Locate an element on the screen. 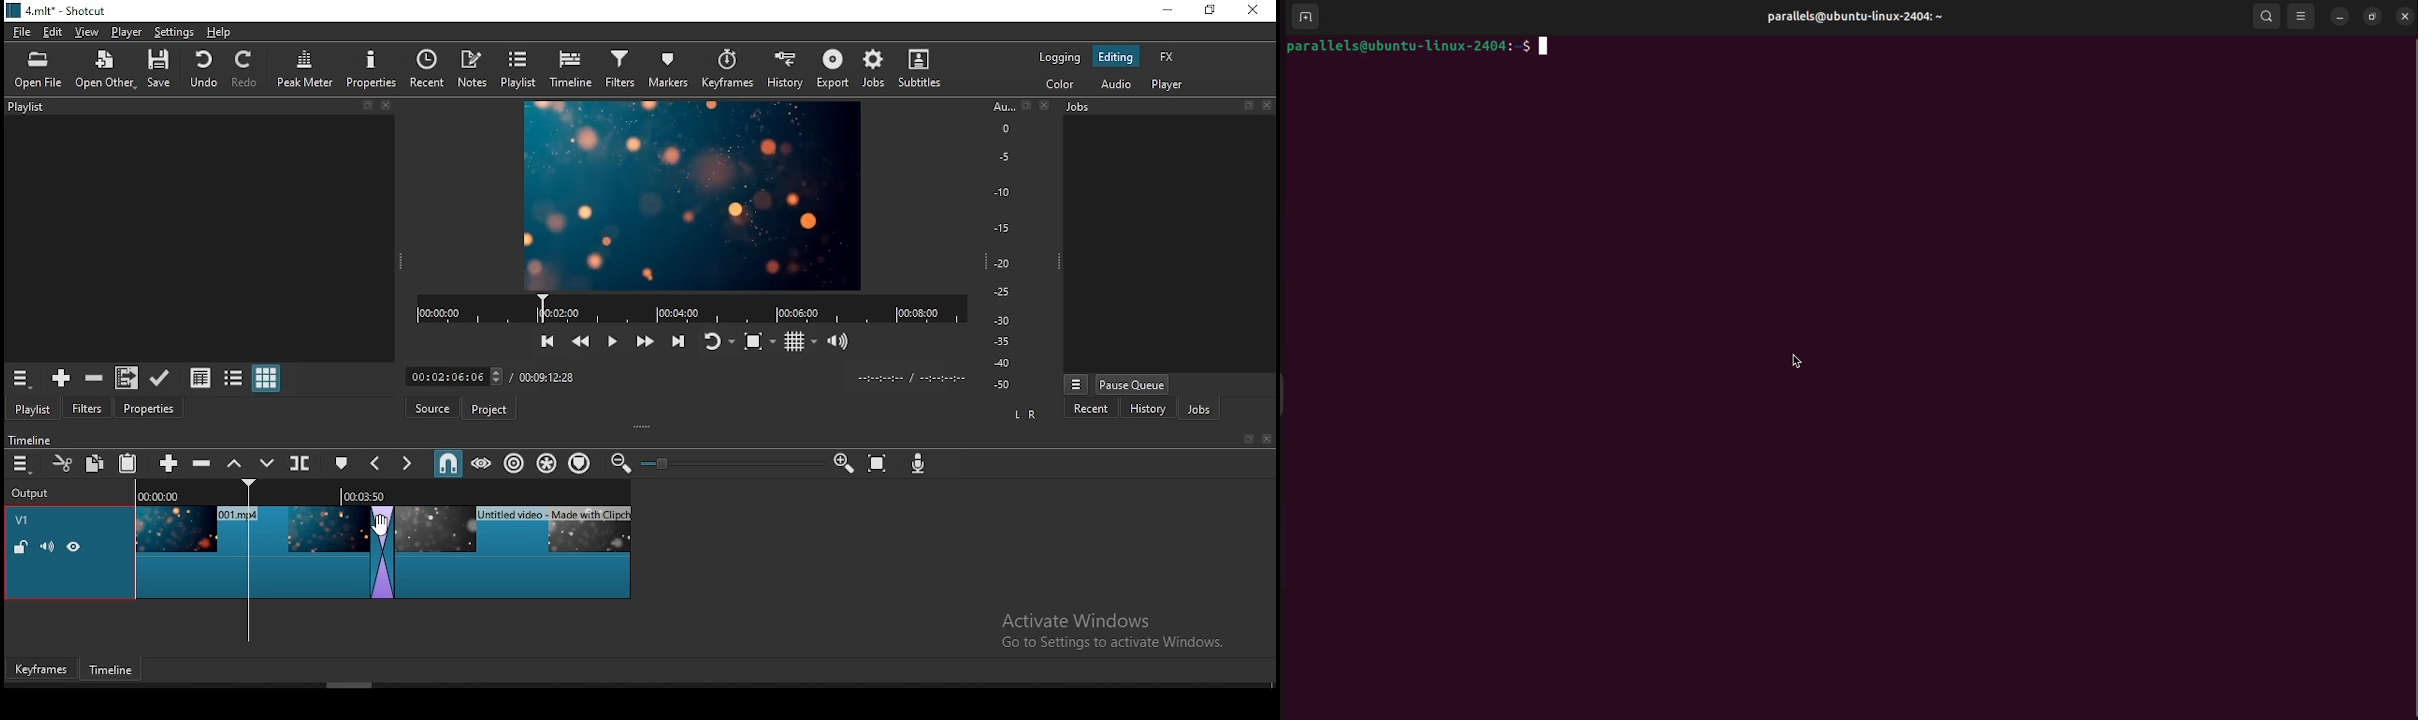 The image size is (2436, 728). timeline is located at coordinates (570, 70).